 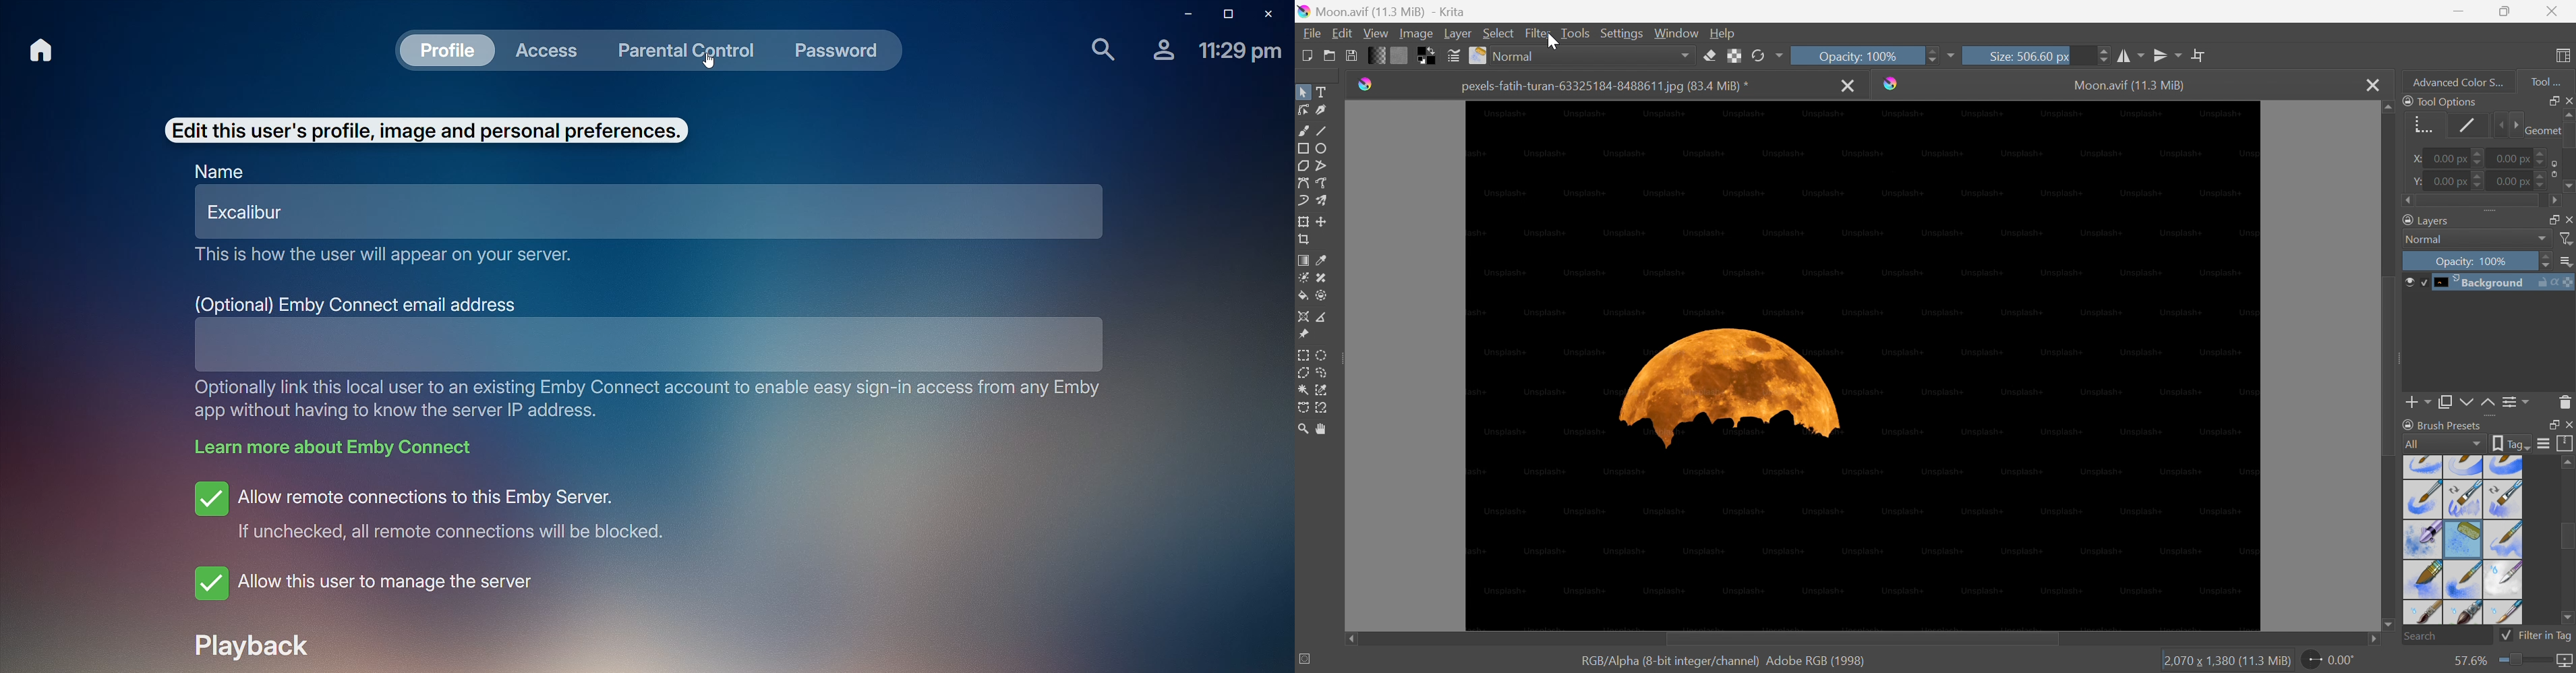 What do you see at coordinates (2198, 54) in the screenshot?
I see `Wrap around mode` at bounding box center [2198, 54].